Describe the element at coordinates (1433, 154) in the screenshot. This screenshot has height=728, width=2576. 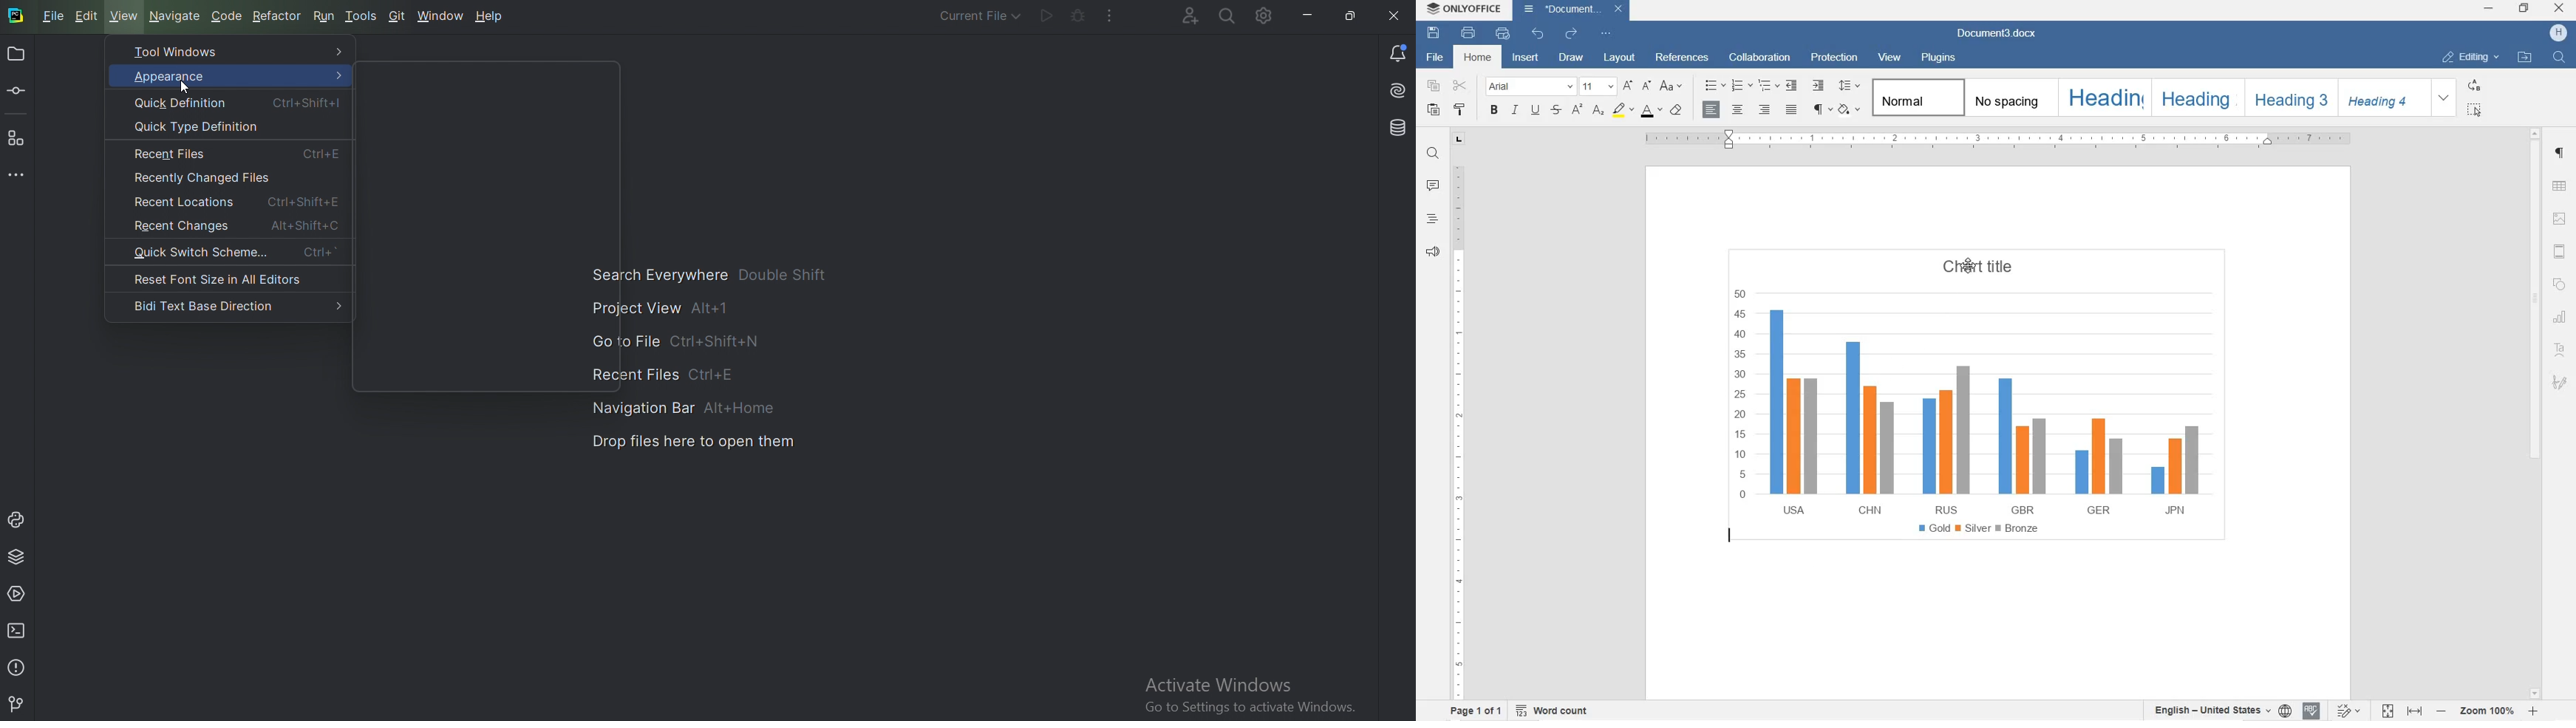
I see `FIND` at that location.